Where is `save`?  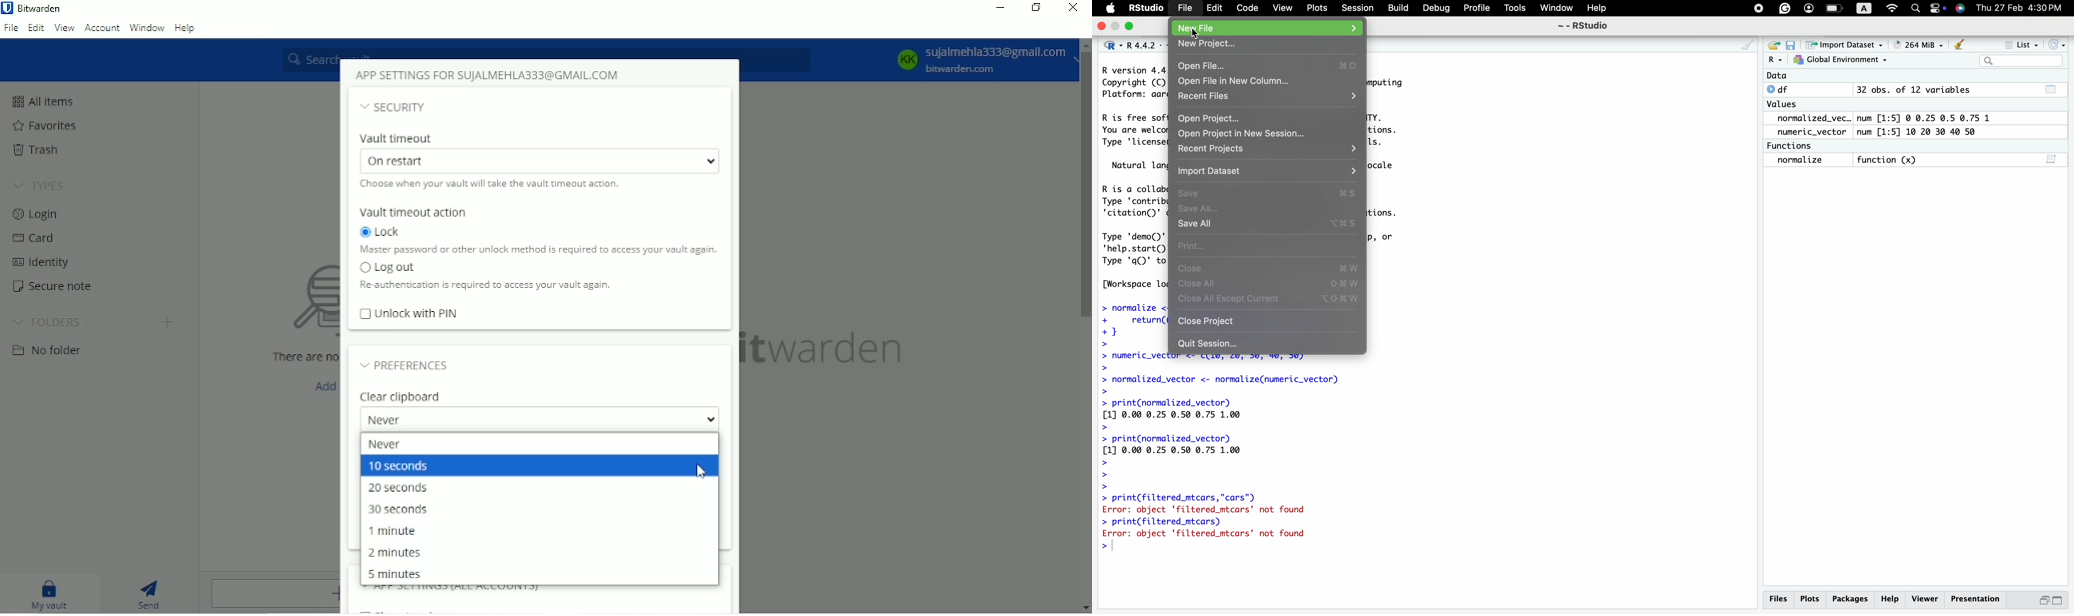
save is located at coordinates (1268, 193).